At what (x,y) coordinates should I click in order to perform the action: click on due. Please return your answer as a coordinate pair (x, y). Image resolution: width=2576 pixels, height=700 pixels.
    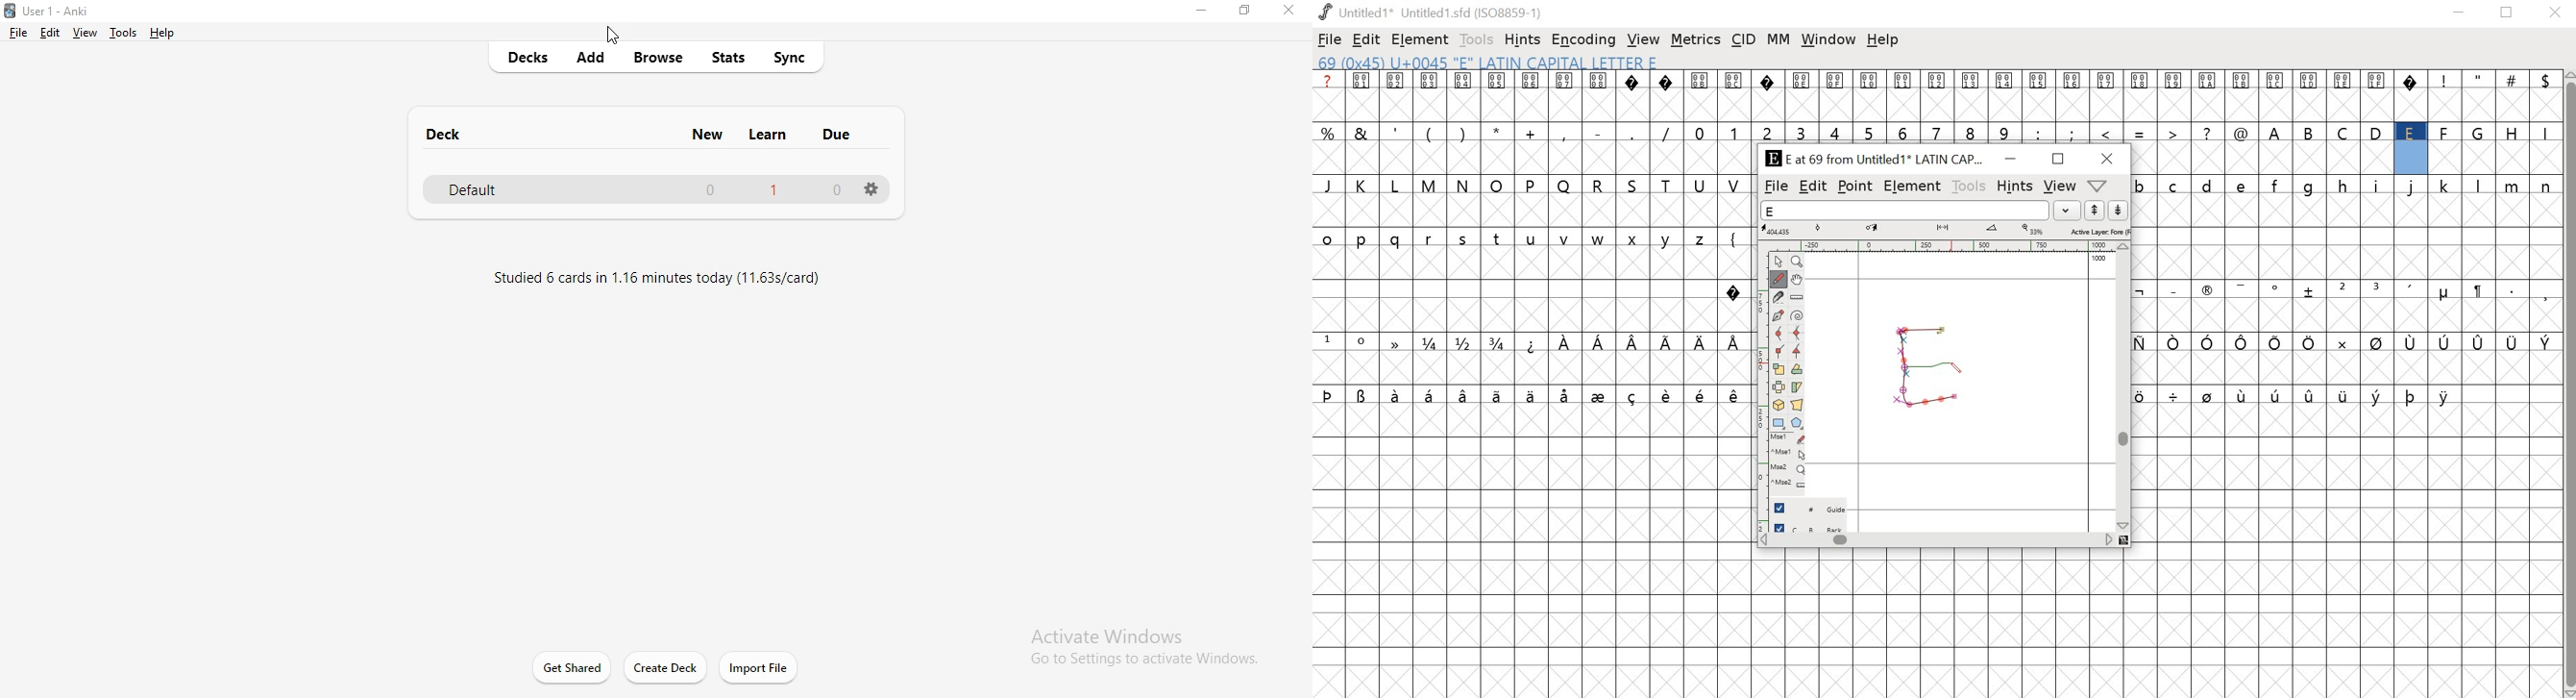
    Looking at the image, I should click on (835, 136).